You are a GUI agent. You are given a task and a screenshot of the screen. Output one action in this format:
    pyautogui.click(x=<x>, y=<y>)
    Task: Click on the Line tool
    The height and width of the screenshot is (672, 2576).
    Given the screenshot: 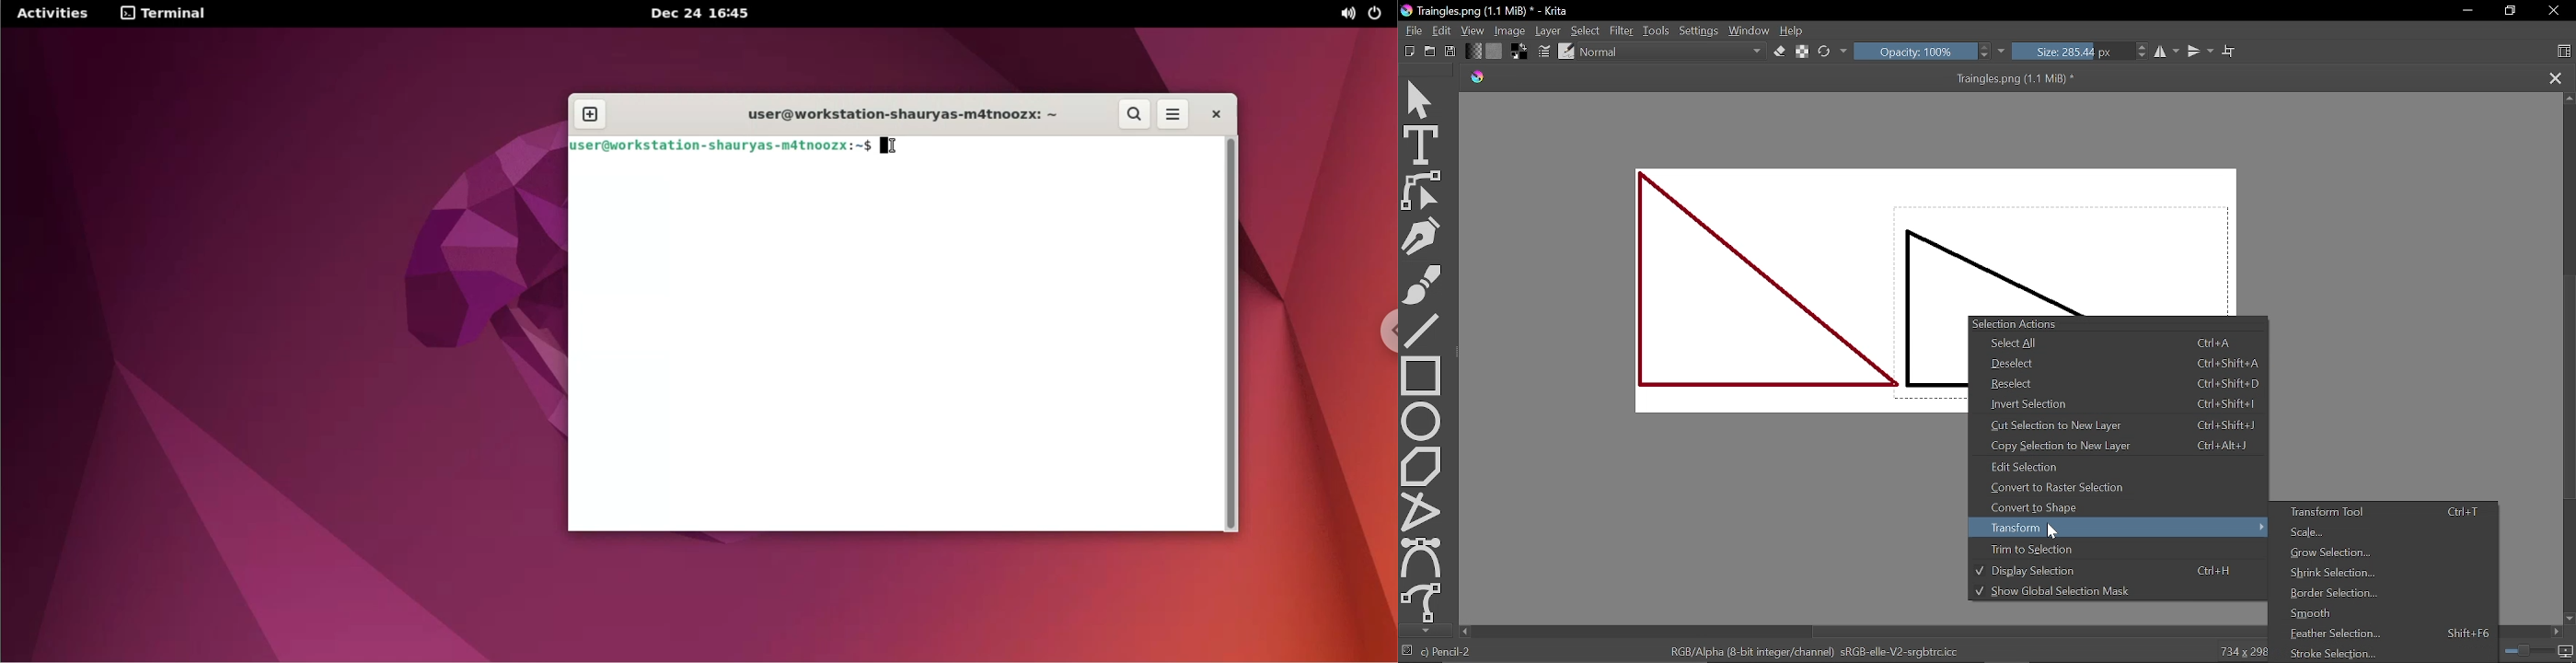 What is the action you would take?
    pyautogui.click(x=1421, y=329)
    